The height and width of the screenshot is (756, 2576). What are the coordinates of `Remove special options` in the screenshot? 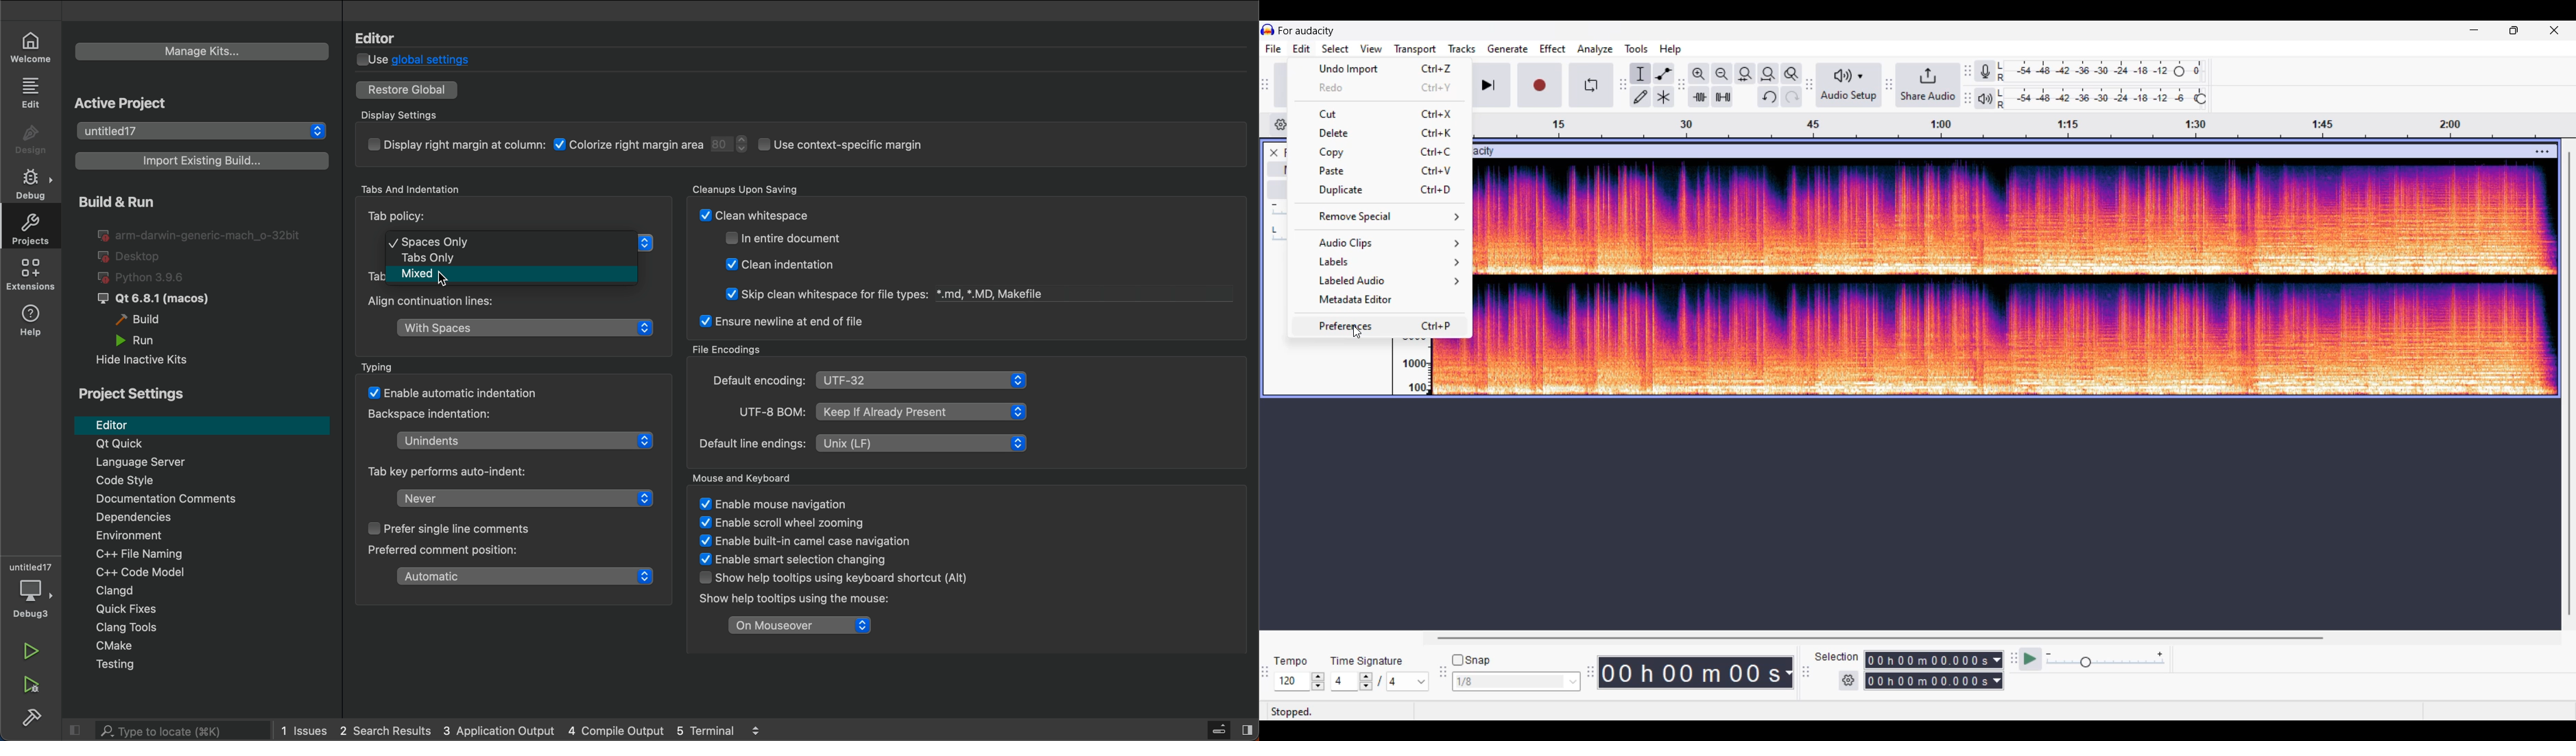 It's located at (1381, 216).